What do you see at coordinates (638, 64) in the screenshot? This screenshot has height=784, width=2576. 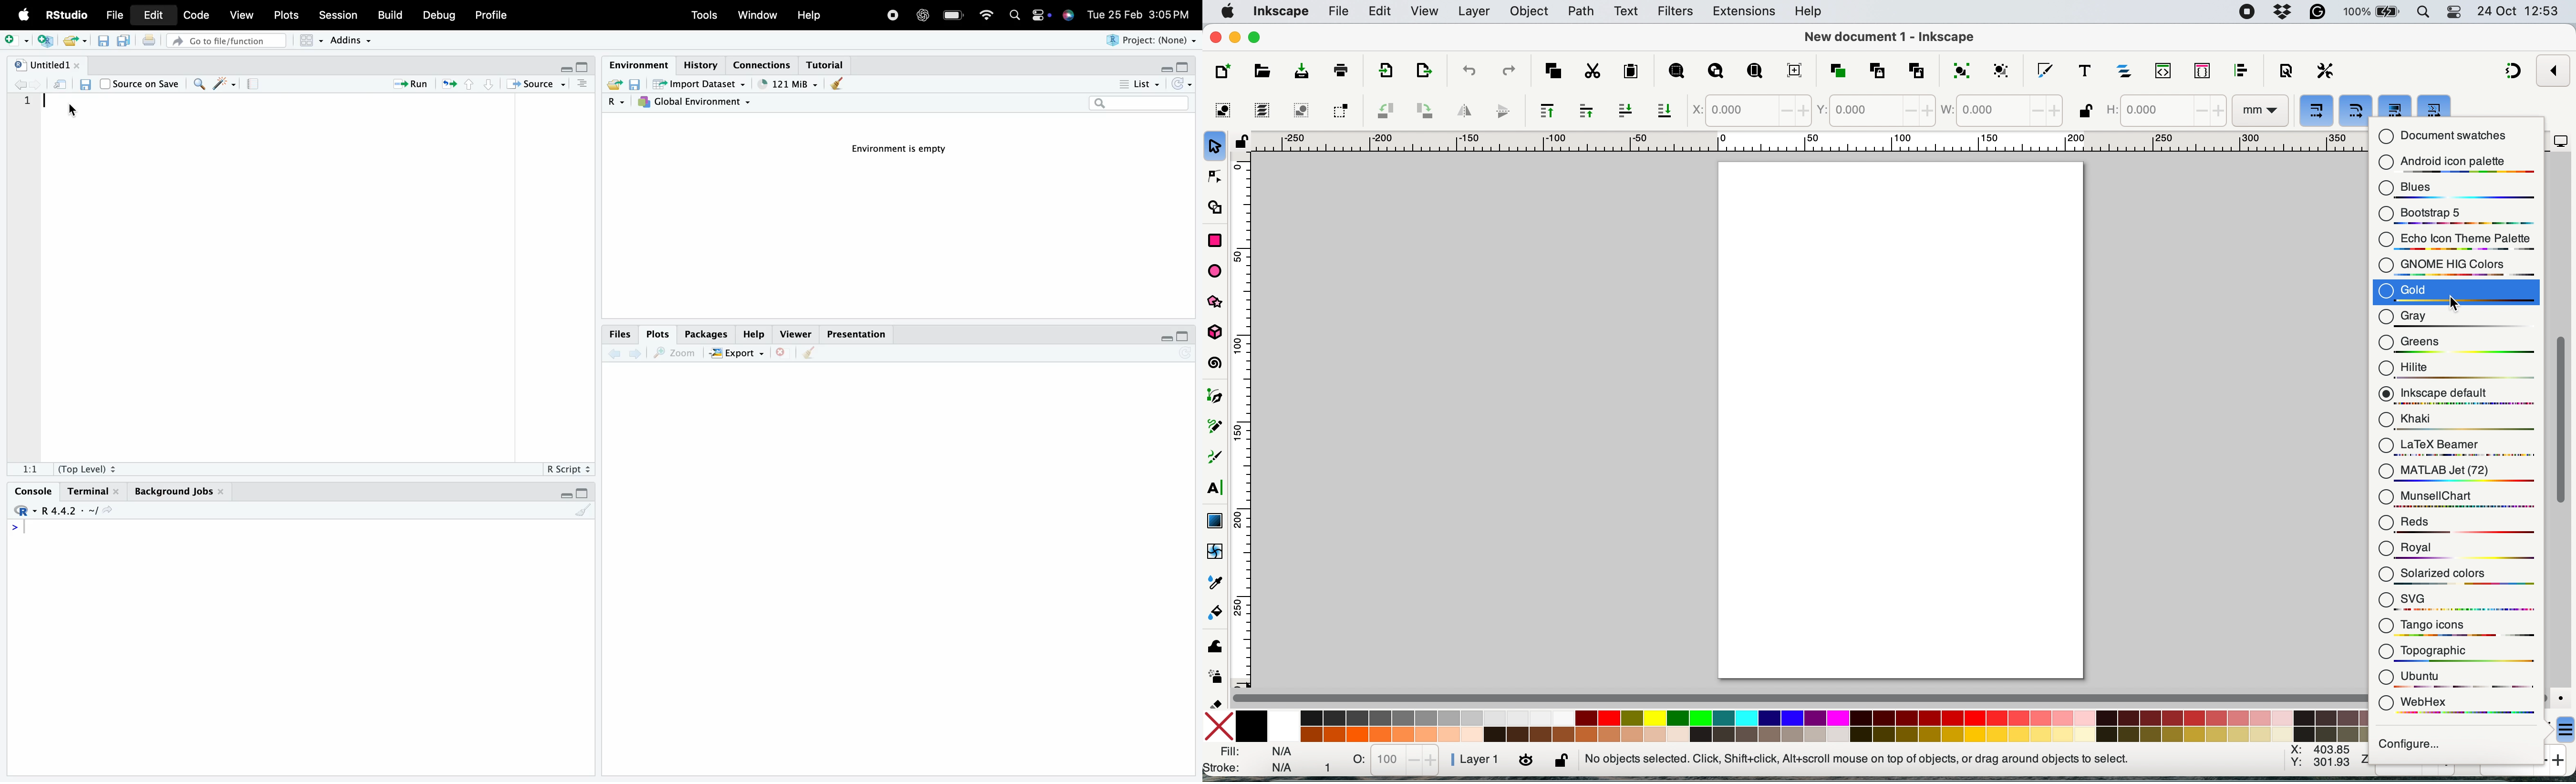 I see `Environment` at bounding box center [638, 64].